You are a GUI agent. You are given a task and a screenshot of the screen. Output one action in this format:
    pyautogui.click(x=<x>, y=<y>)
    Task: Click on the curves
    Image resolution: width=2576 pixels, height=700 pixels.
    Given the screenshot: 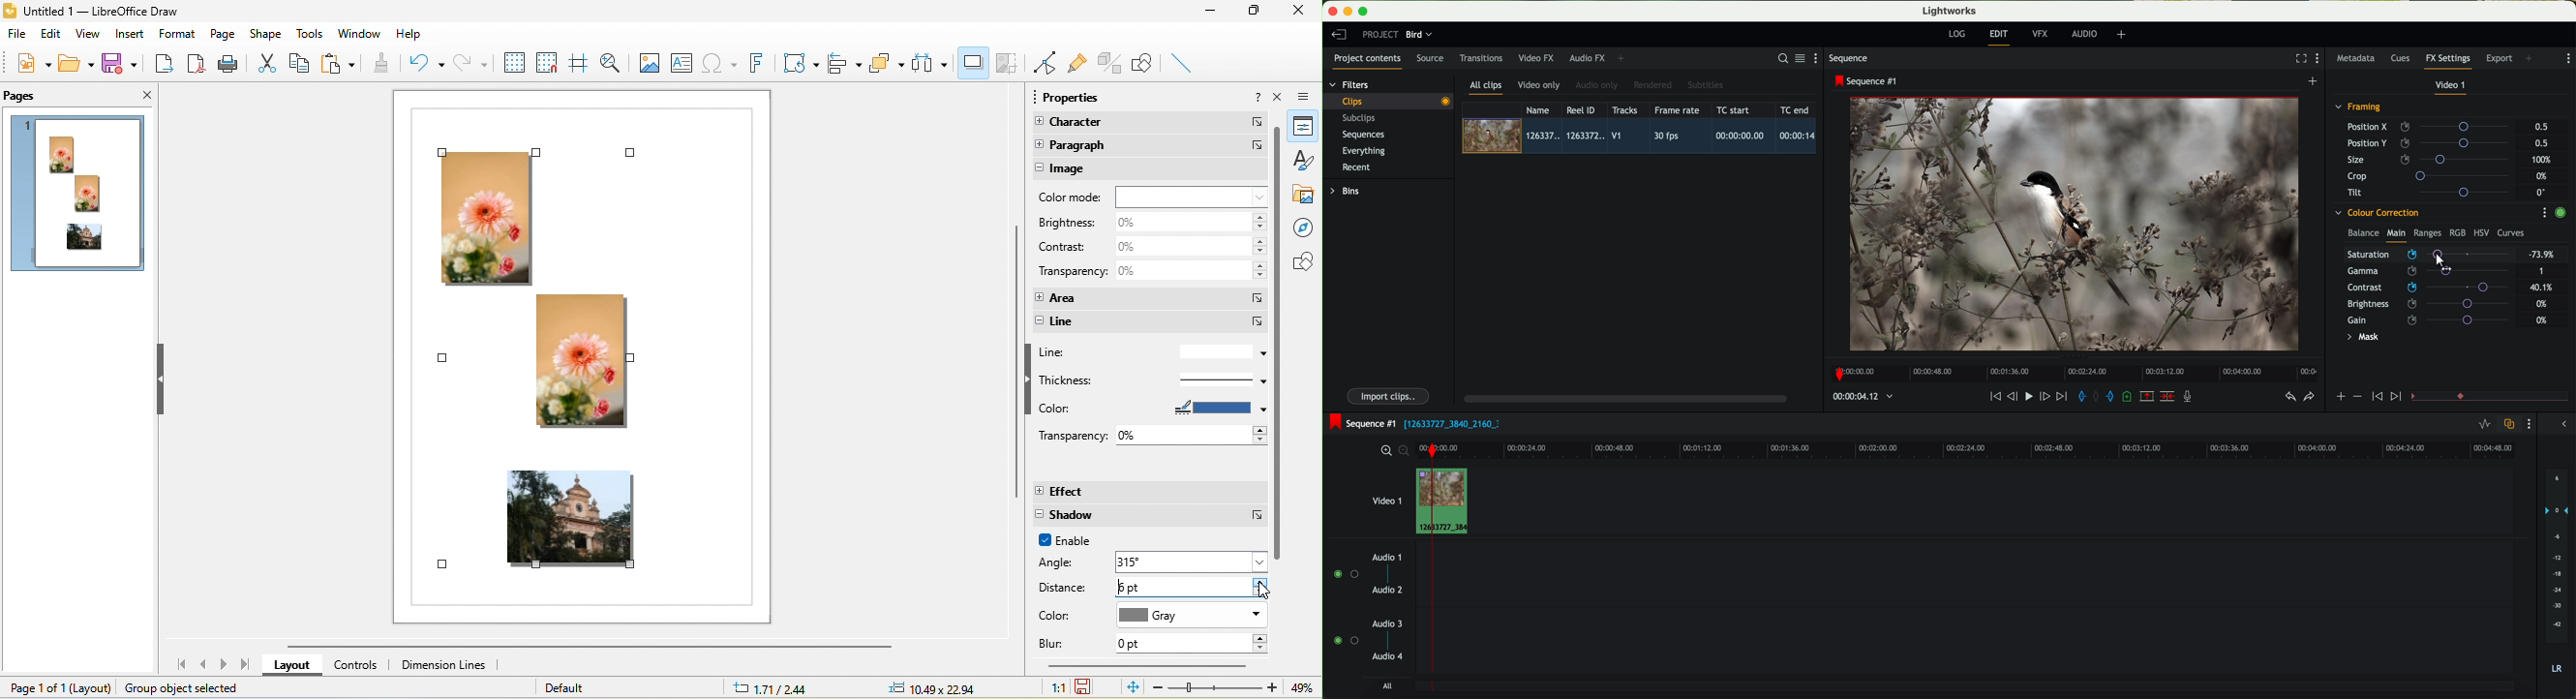 What is the action you would take?
    pyautogui.click(x=2512, y=233)
    